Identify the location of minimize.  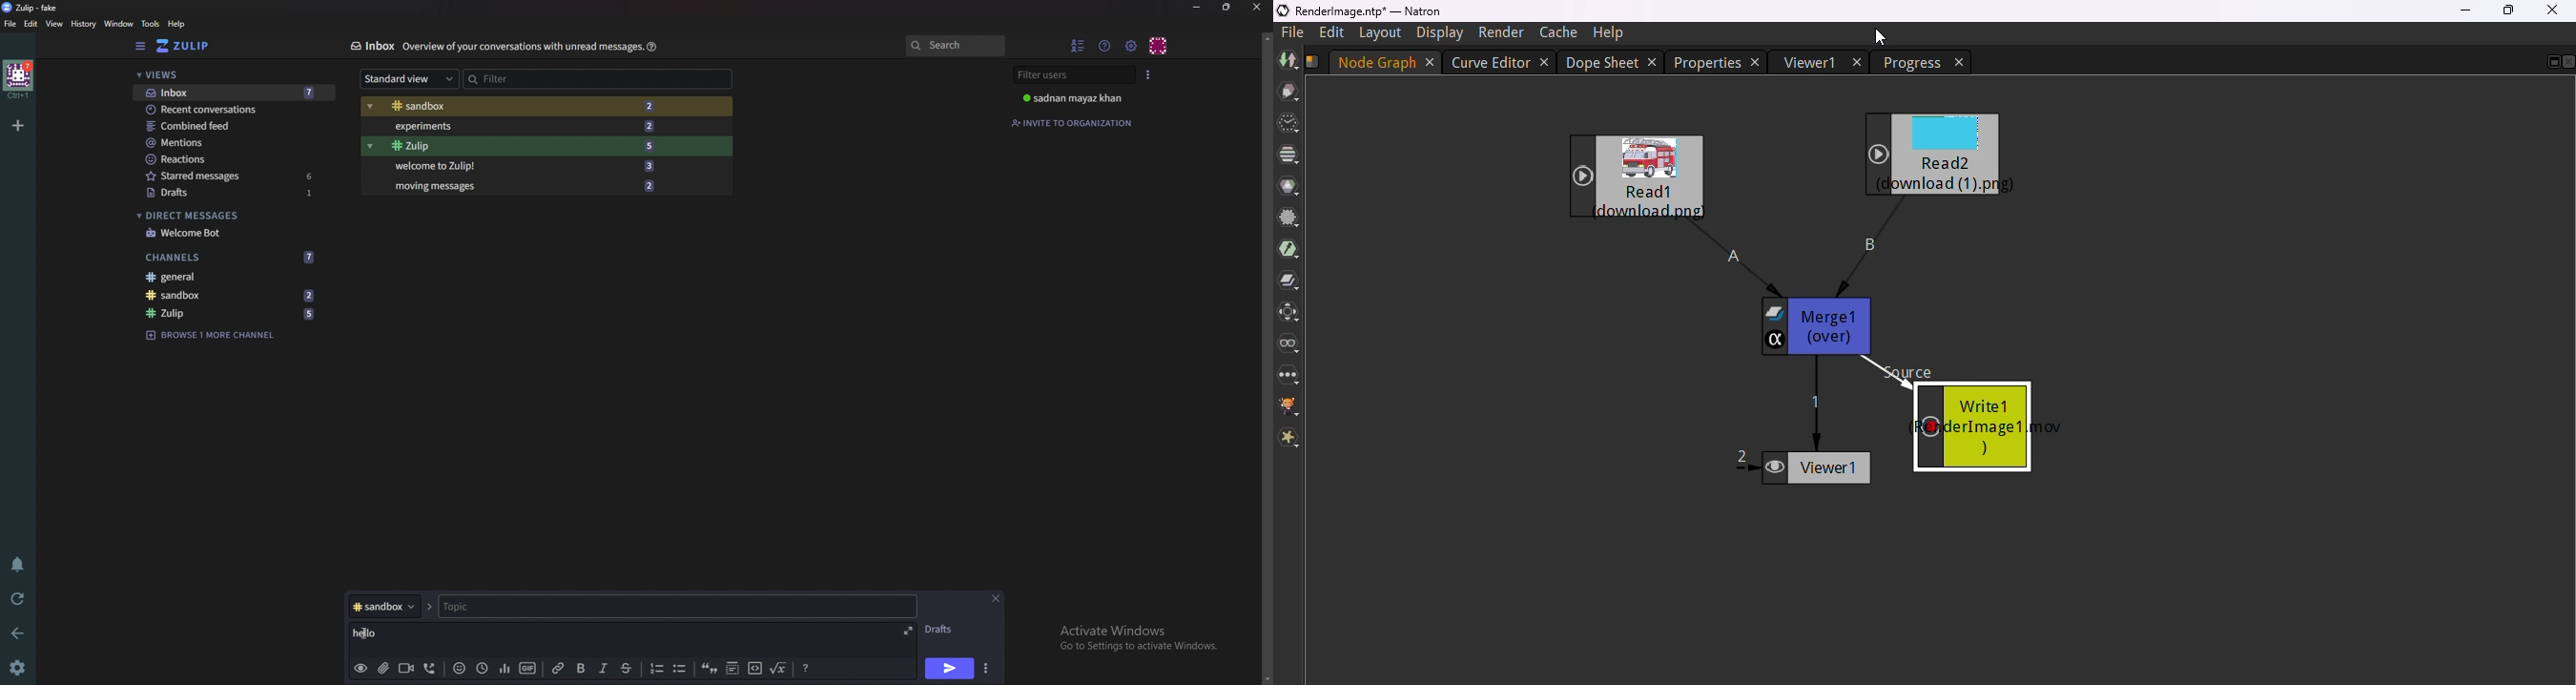
(2465, 10).